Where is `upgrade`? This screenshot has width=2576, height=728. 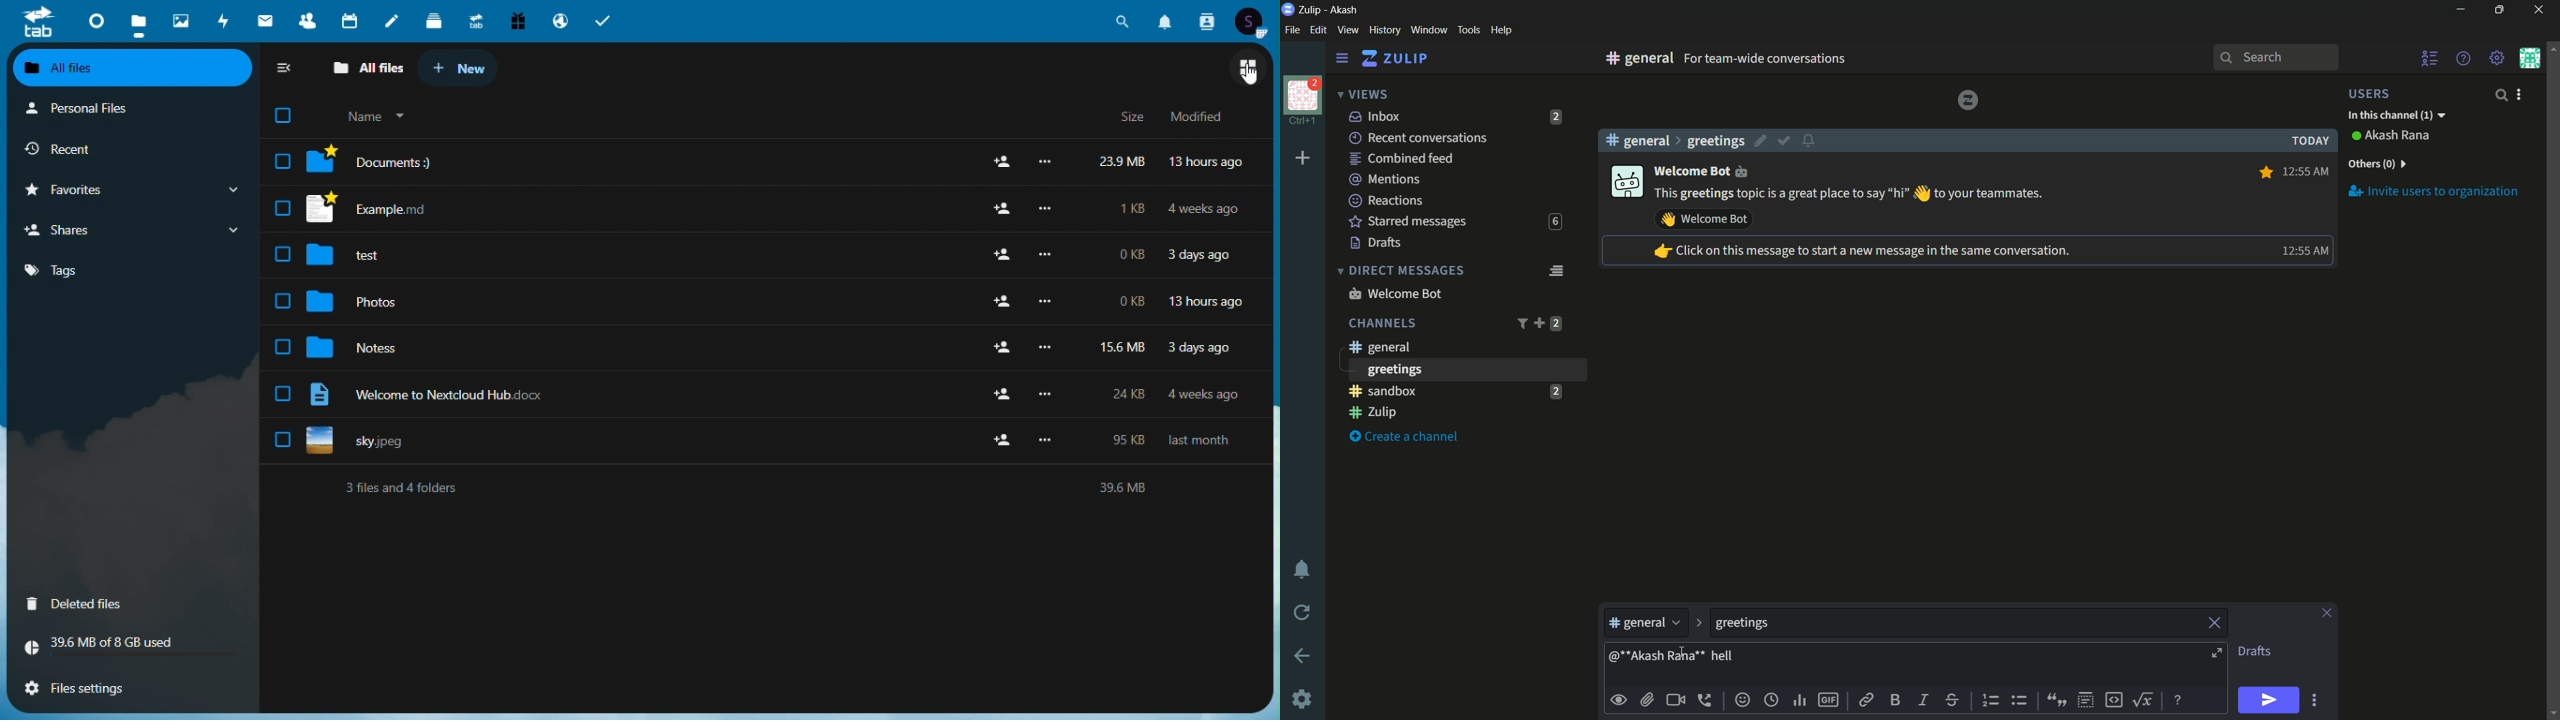 upgrade is located at coordinates (472, 21).